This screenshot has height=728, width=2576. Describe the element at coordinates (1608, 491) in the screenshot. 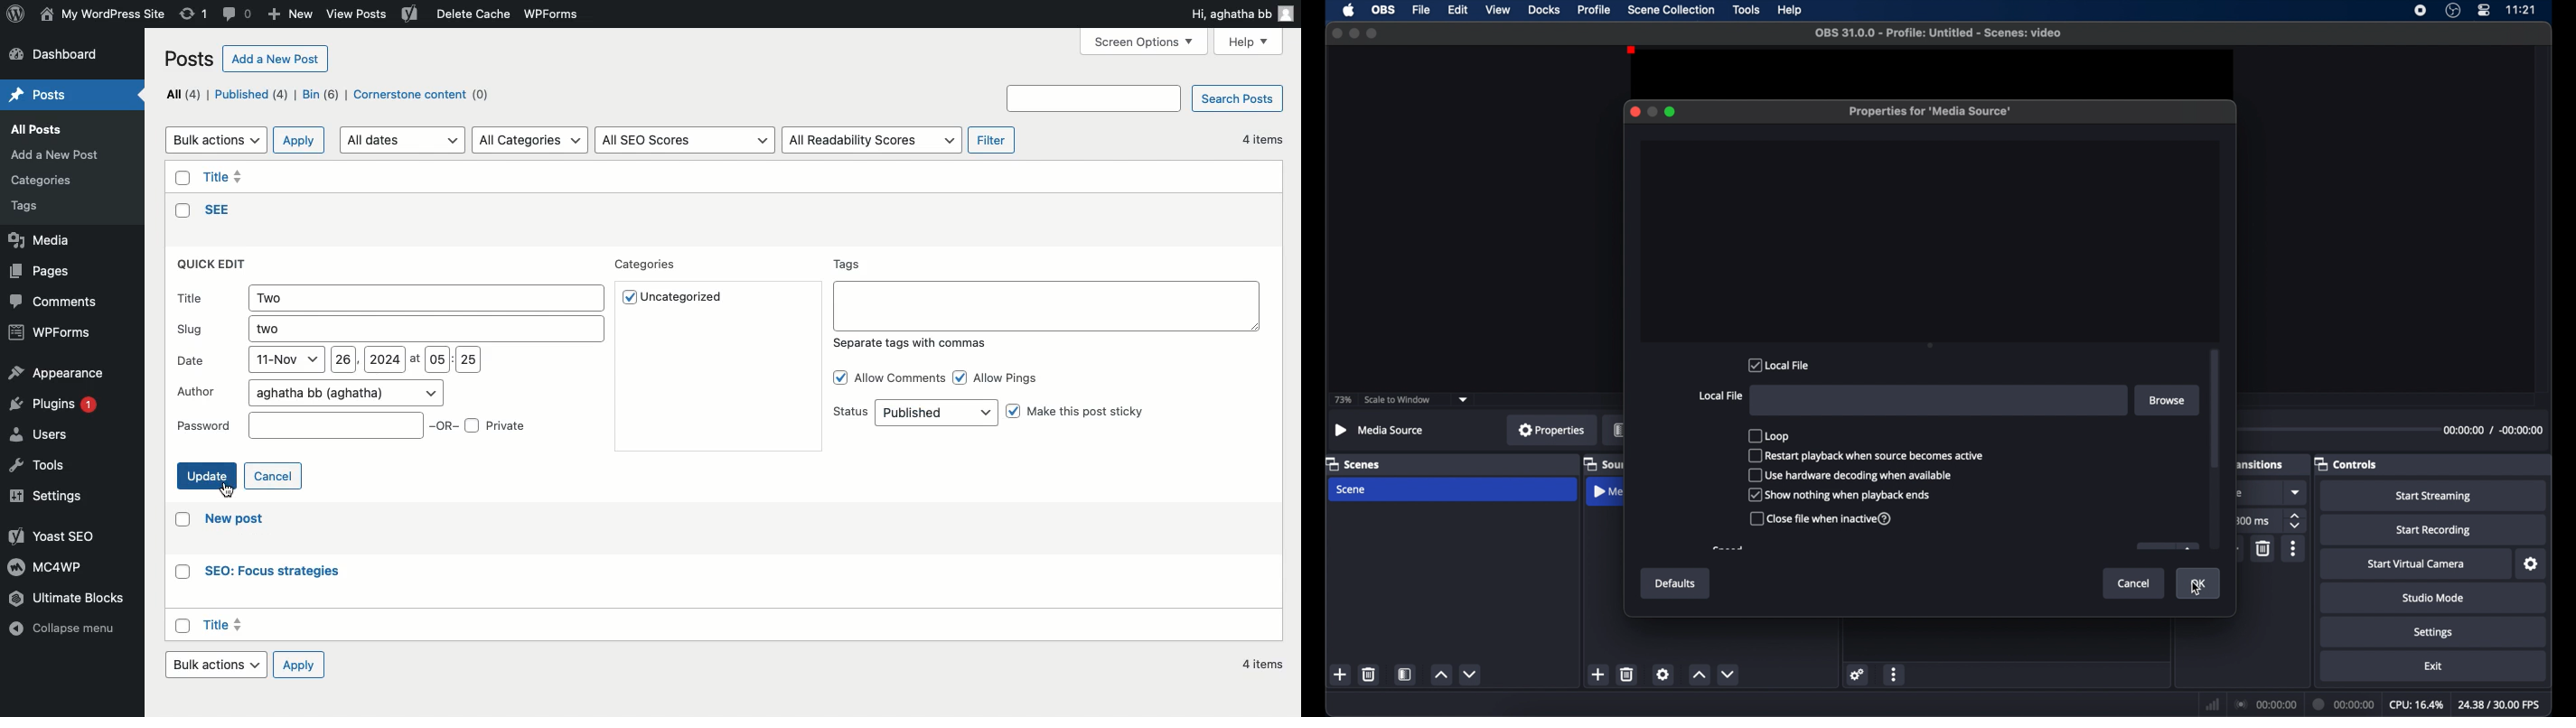

I see `media source` at that location.